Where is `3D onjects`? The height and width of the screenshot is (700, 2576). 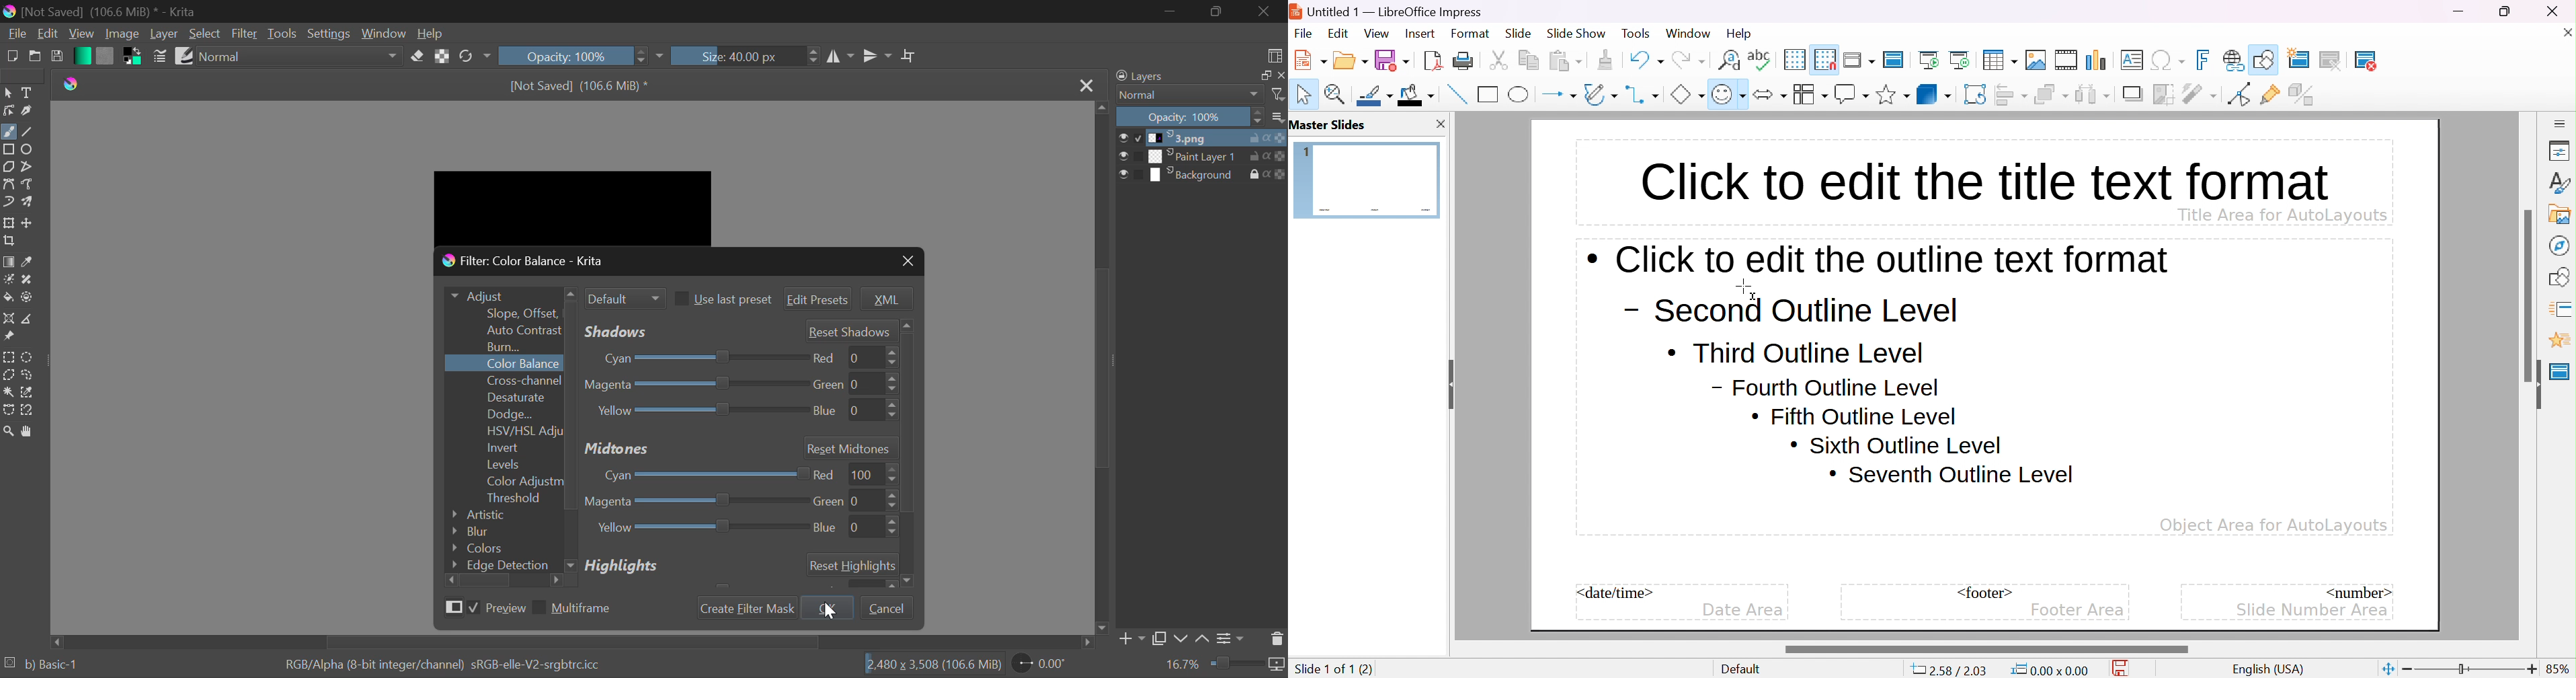 3D onjects is located at coordinates (1934, 93).